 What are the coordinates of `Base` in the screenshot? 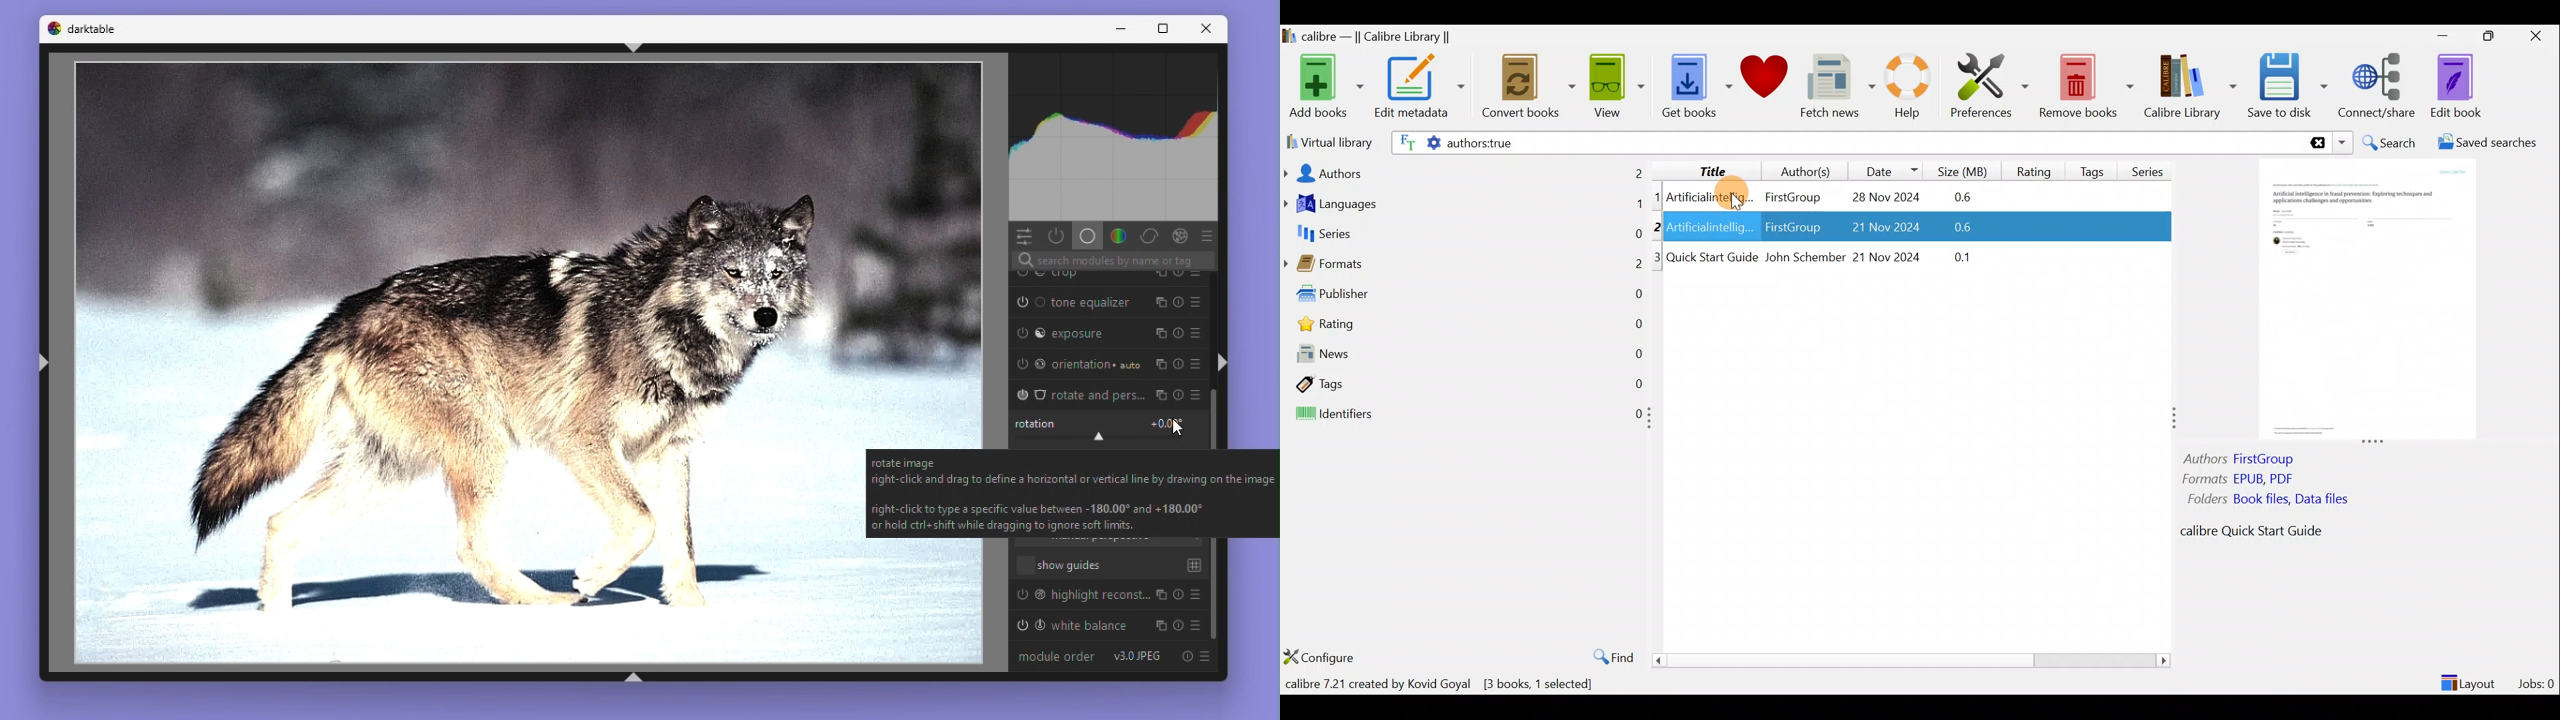 It's located at (1086, 235).